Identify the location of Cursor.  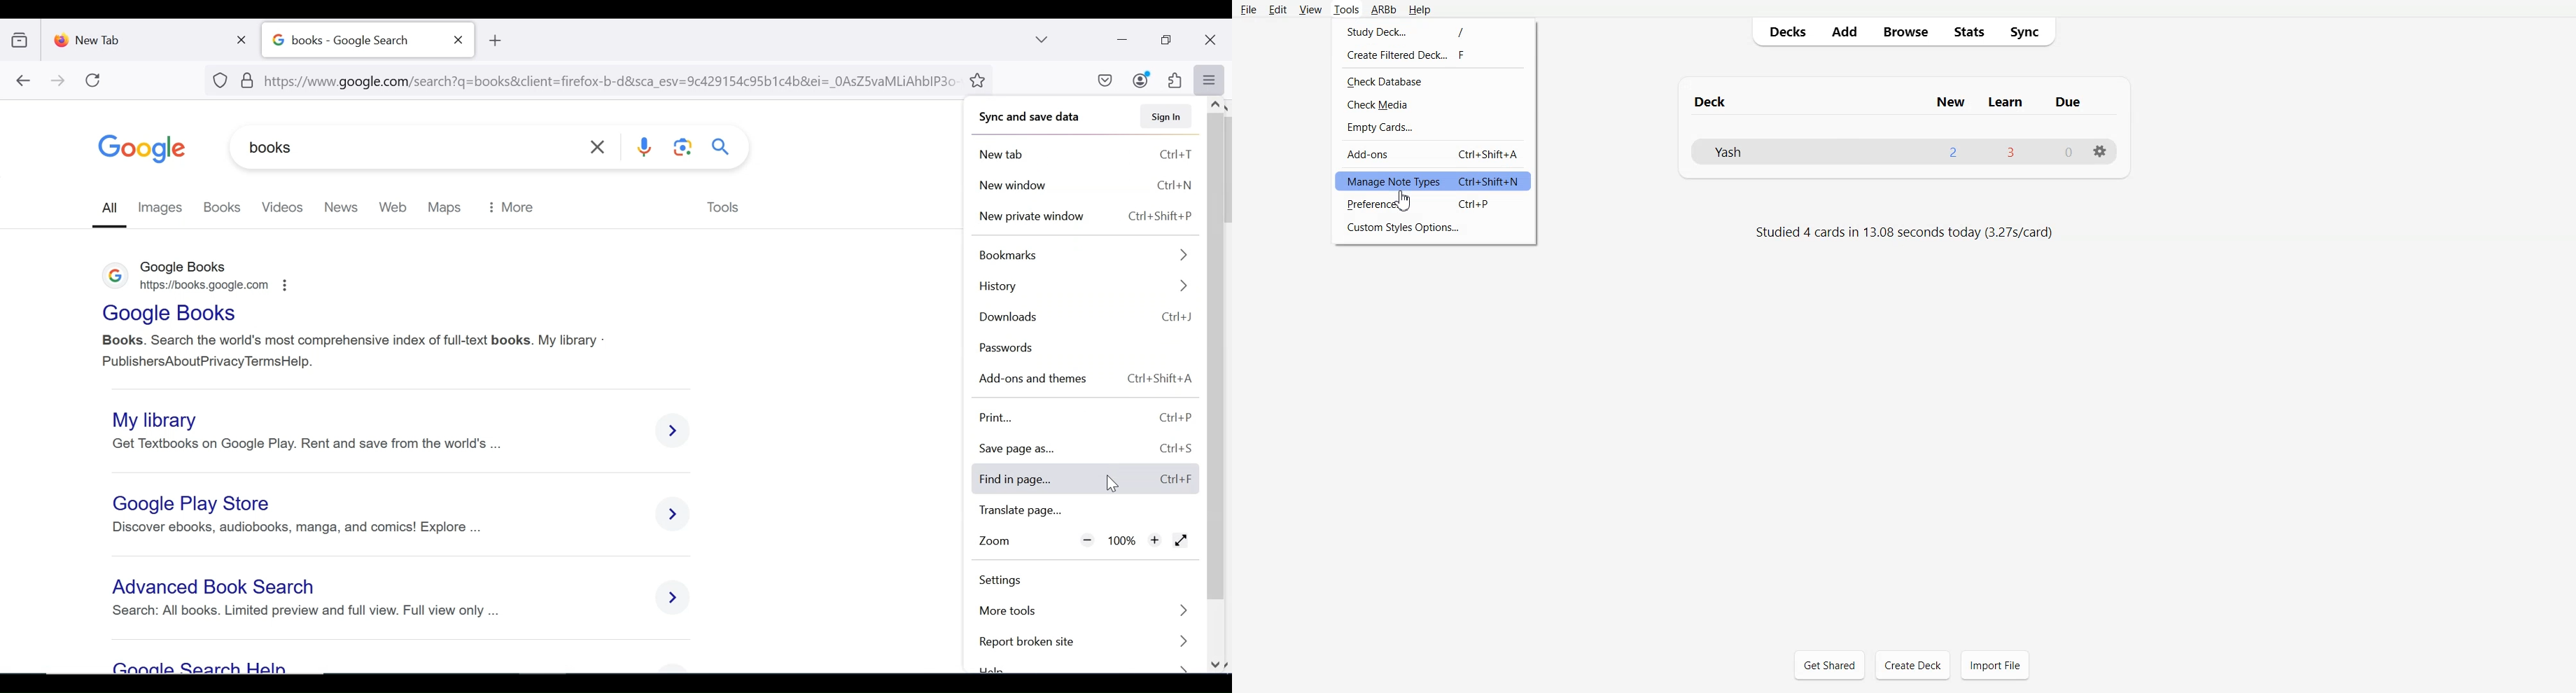
(1404, 200).